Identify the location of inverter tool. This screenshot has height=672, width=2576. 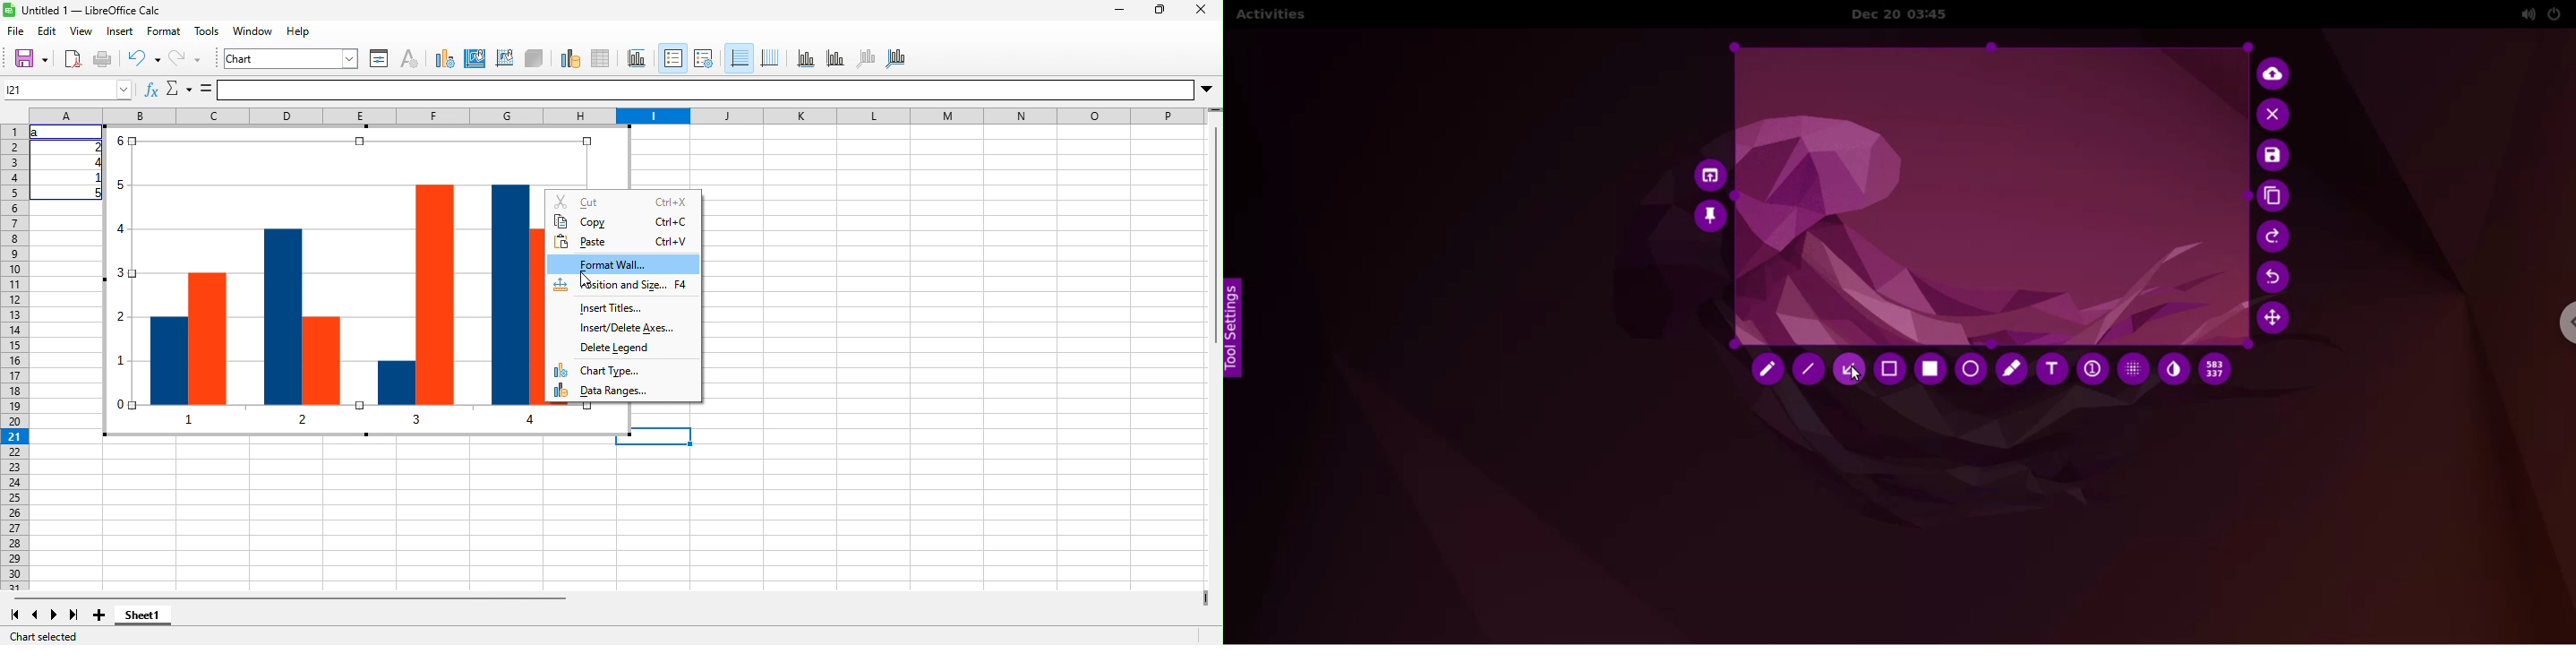
(2174, 370).